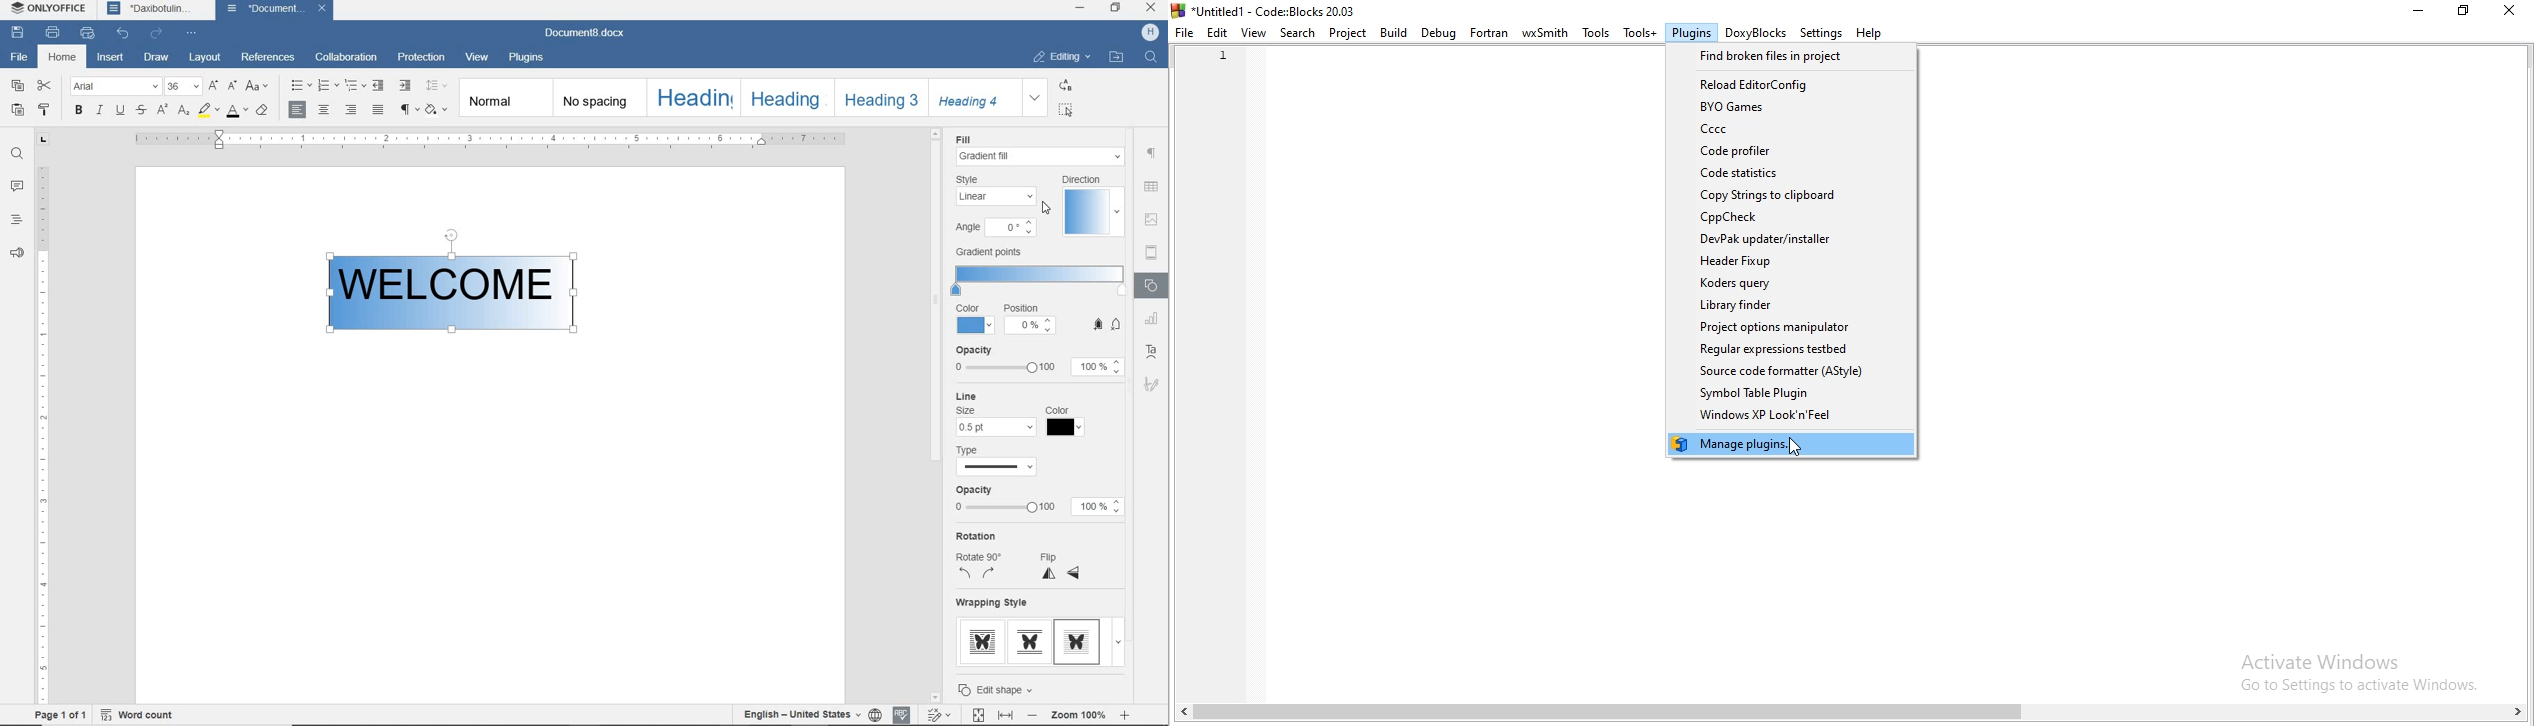 The image size is (2548, 728). What do you see at coordinates (18, 109) in the screenshot?
I see `PASTE` at bounding box center [18, 109].